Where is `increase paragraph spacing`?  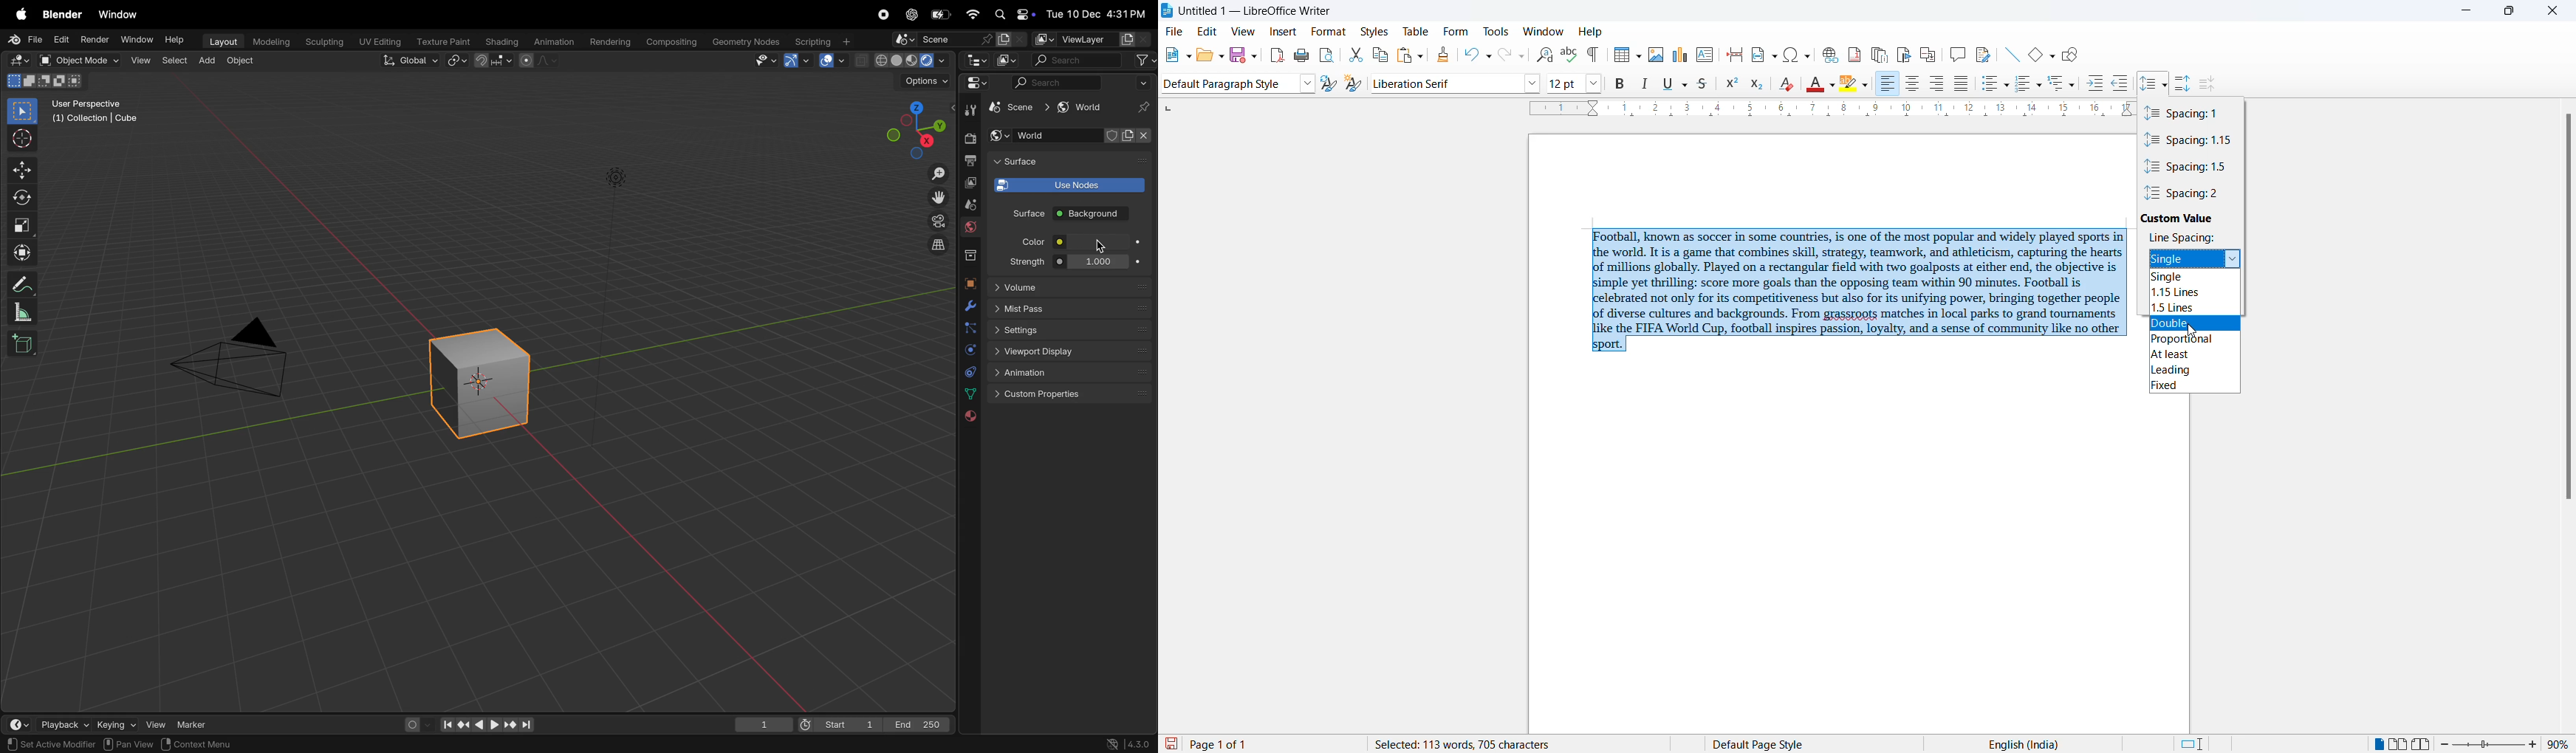
increase paragraph spacing is located at coordinates (2185, 83).